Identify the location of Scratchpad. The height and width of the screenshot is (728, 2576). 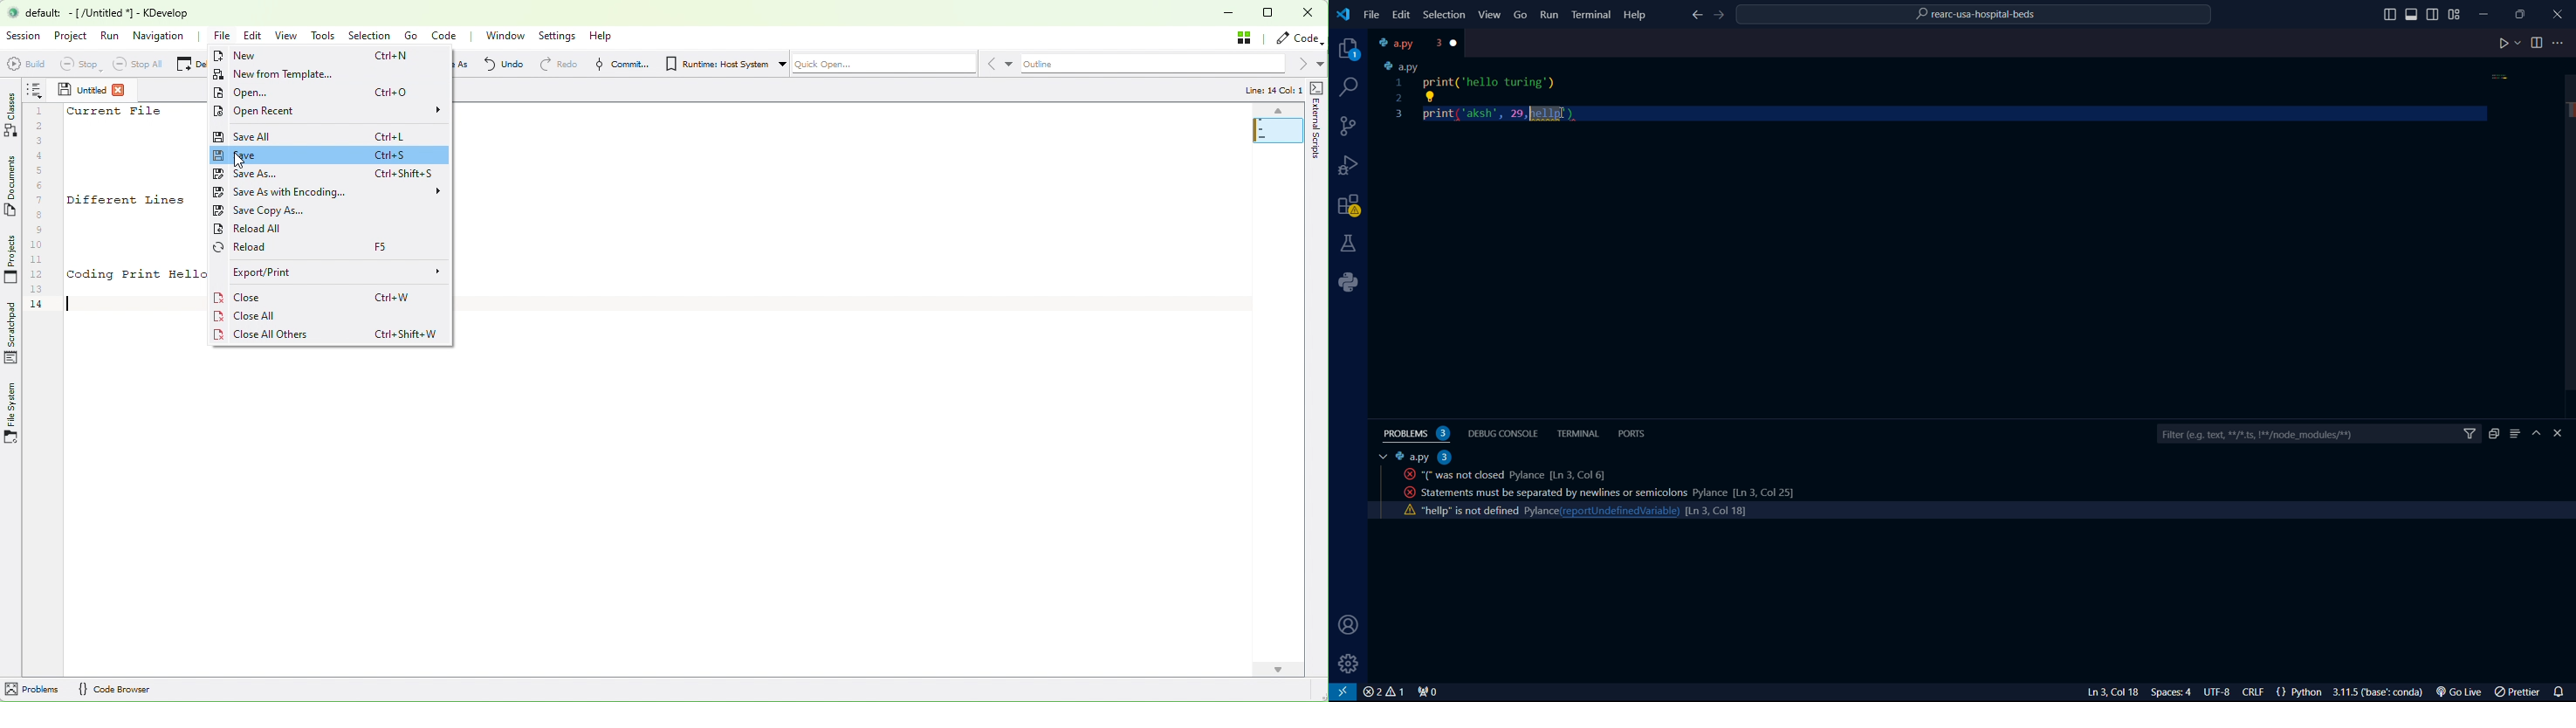
(12, 333).